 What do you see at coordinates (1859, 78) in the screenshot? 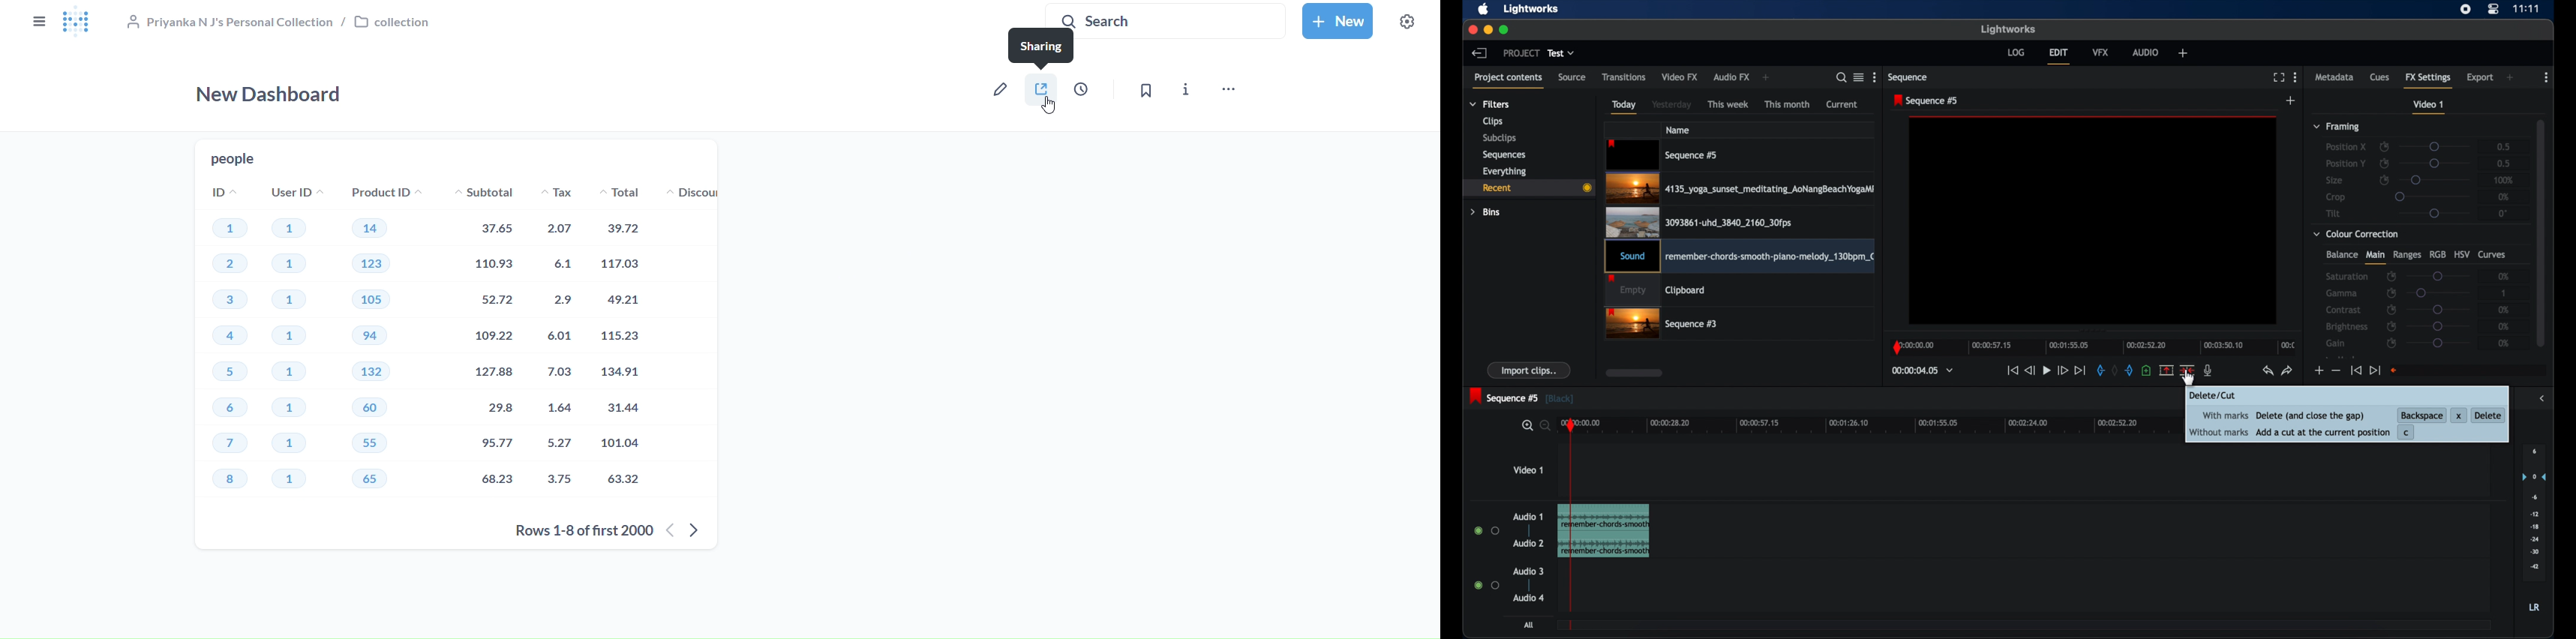
I see `toggle list or tile view` at bounding box center [1859, 78].